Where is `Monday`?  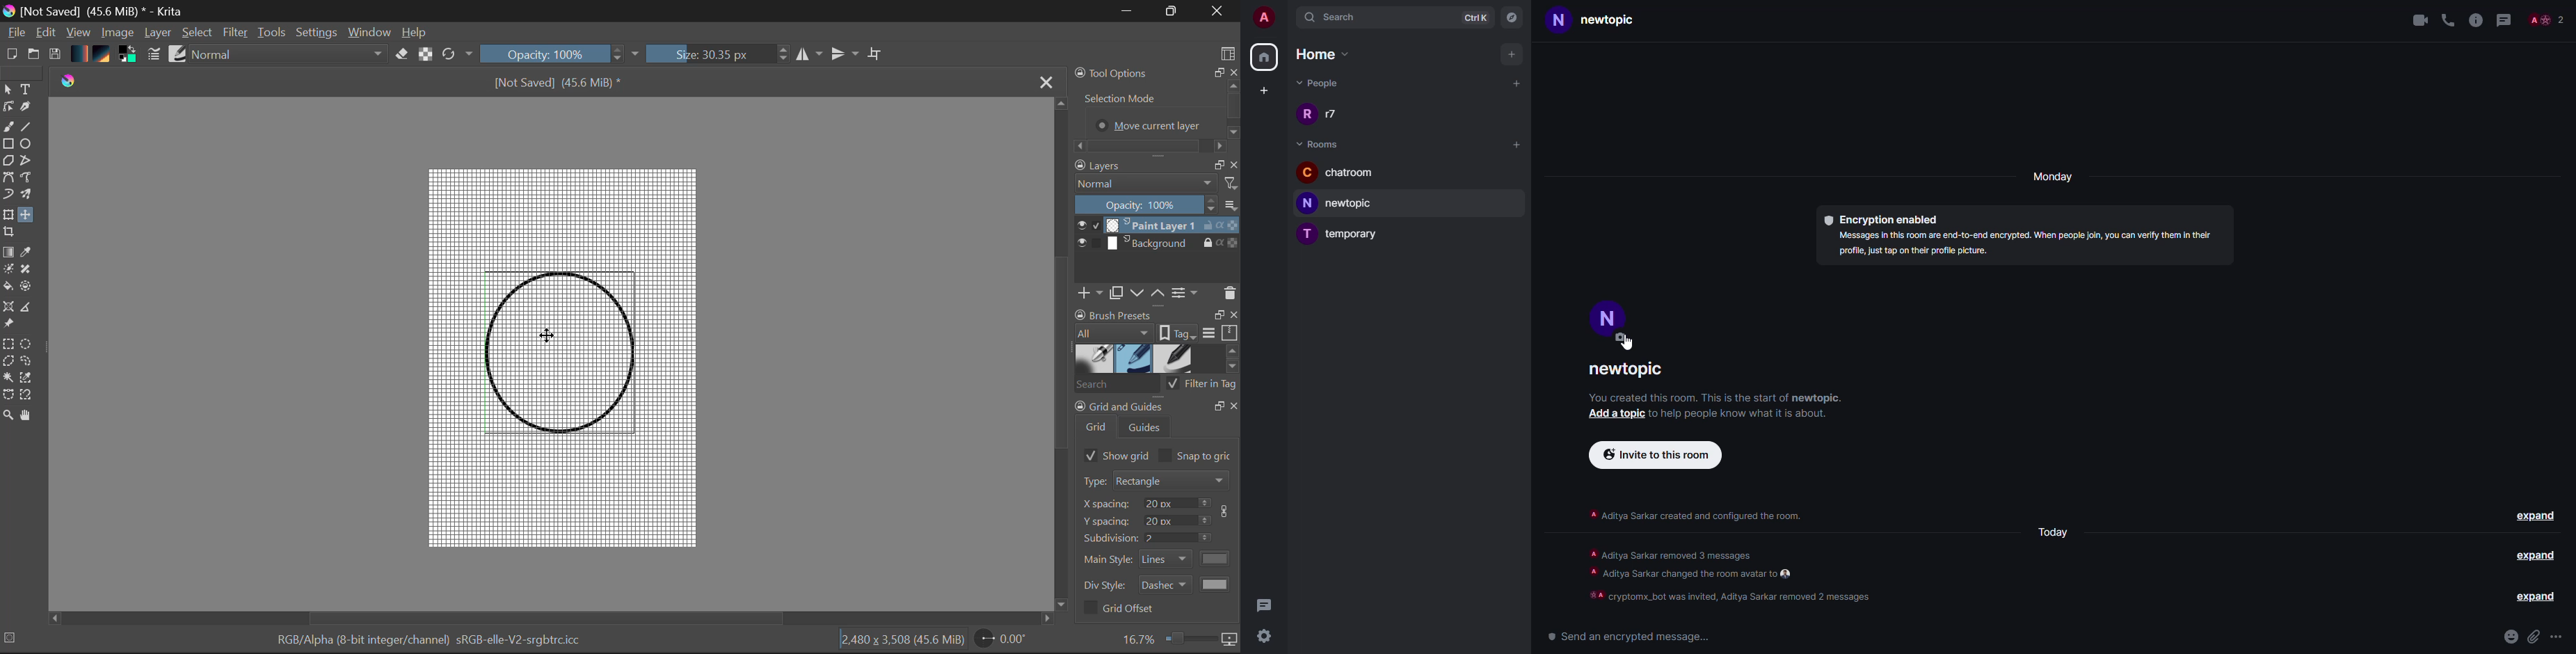
Monday is located at coordinates (2056, 536).